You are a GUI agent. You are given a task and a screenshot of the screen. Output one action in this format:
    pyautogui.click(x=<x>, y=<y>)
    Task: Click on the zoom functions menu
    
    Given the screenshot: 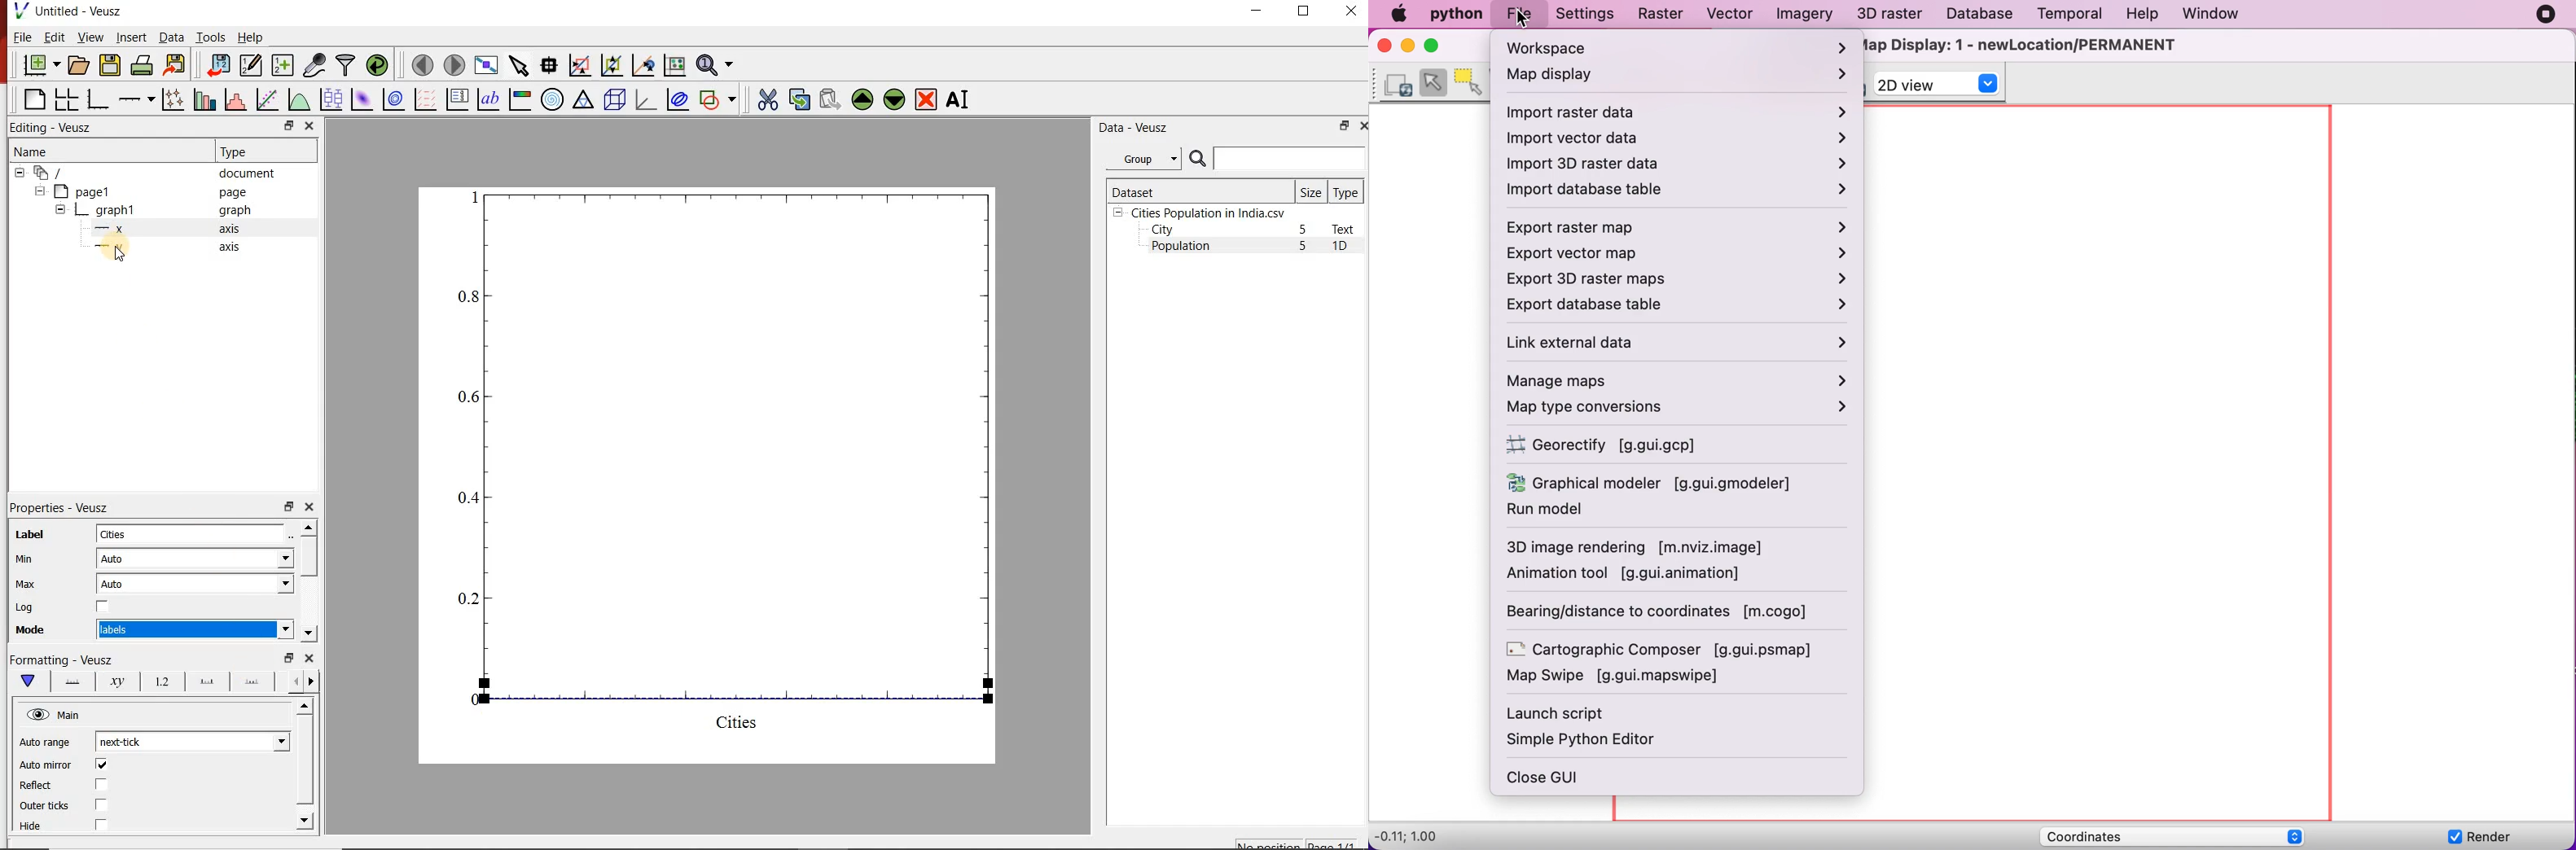 What is the action you would take?
    pyautogui.click(x=718, y=65)
    